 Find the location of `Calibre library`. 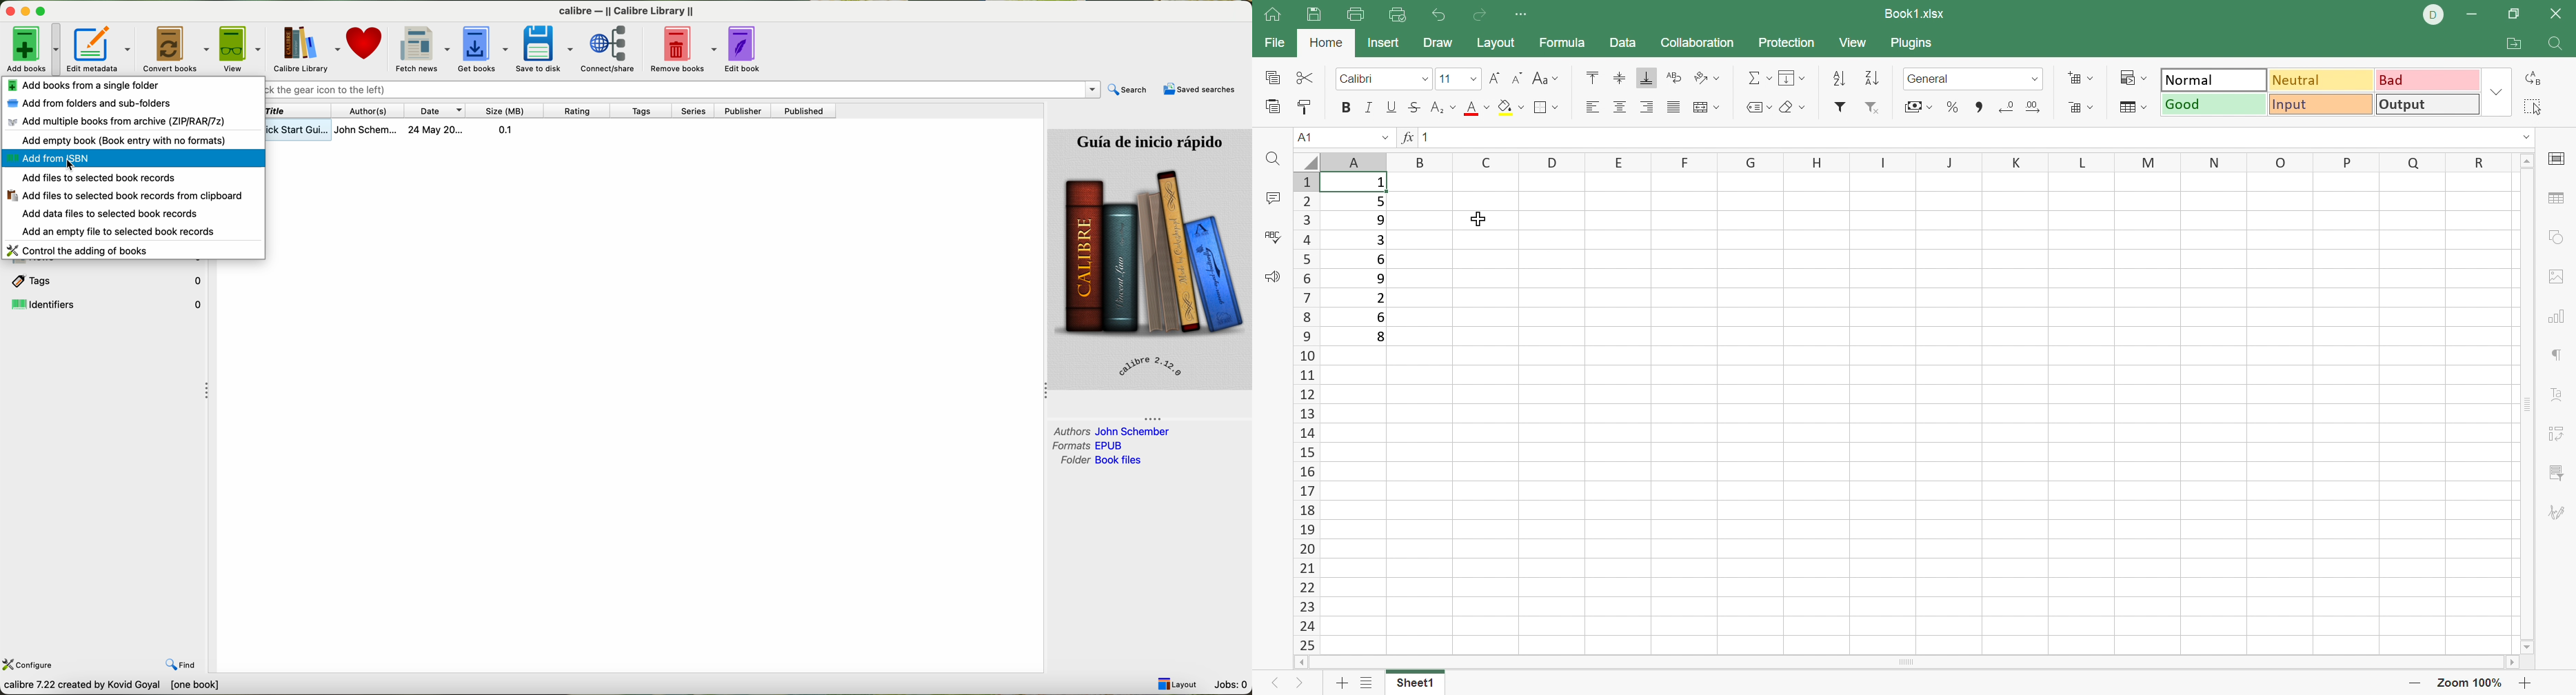

Calibre library is located at coordinates (308, 48).